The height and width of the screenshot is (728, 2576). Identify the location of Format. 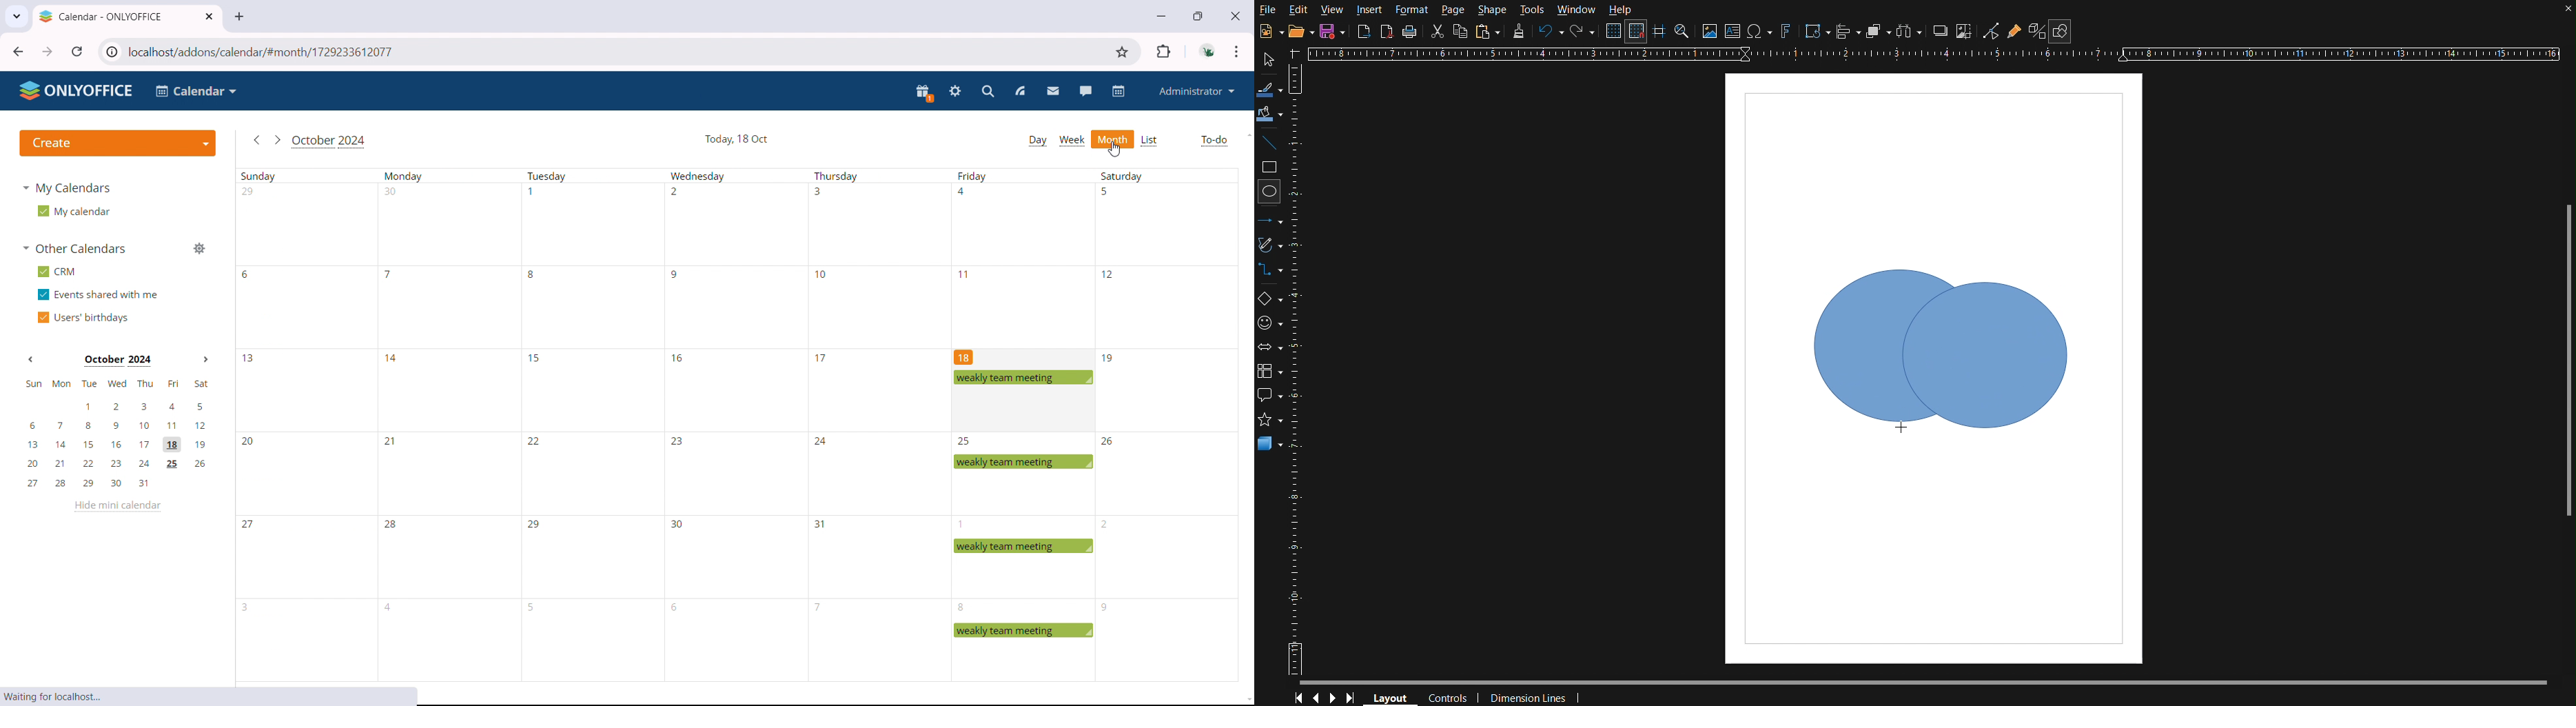
(1415, 8).